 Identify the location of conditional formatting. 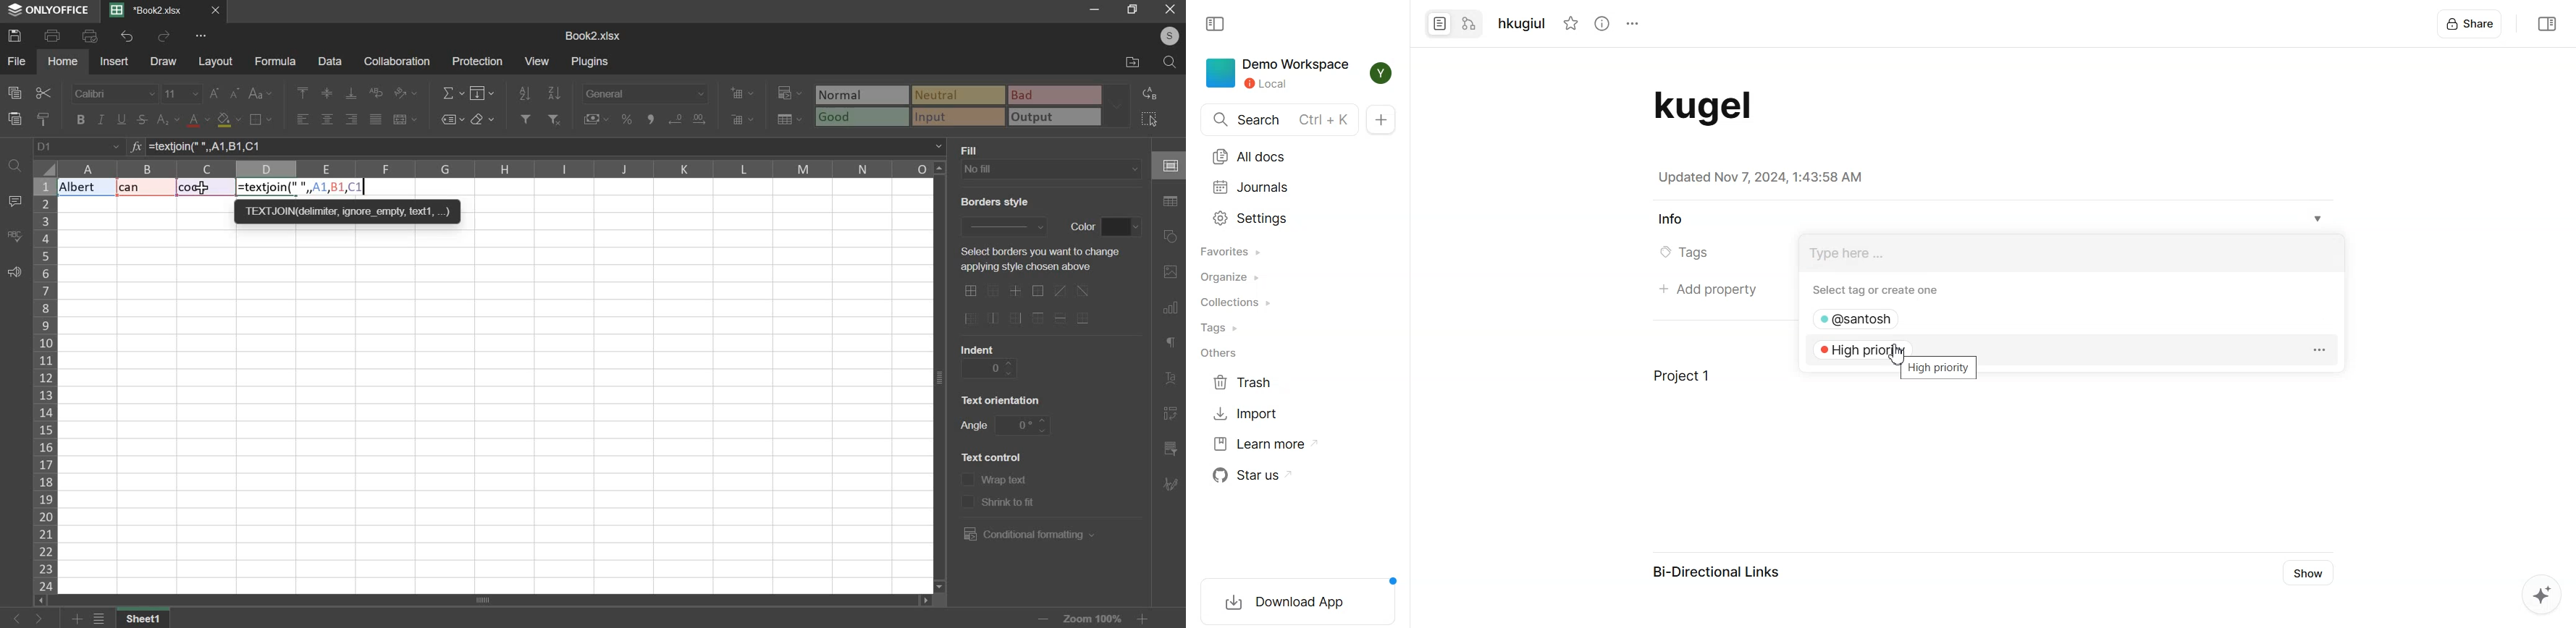
(788, 94).